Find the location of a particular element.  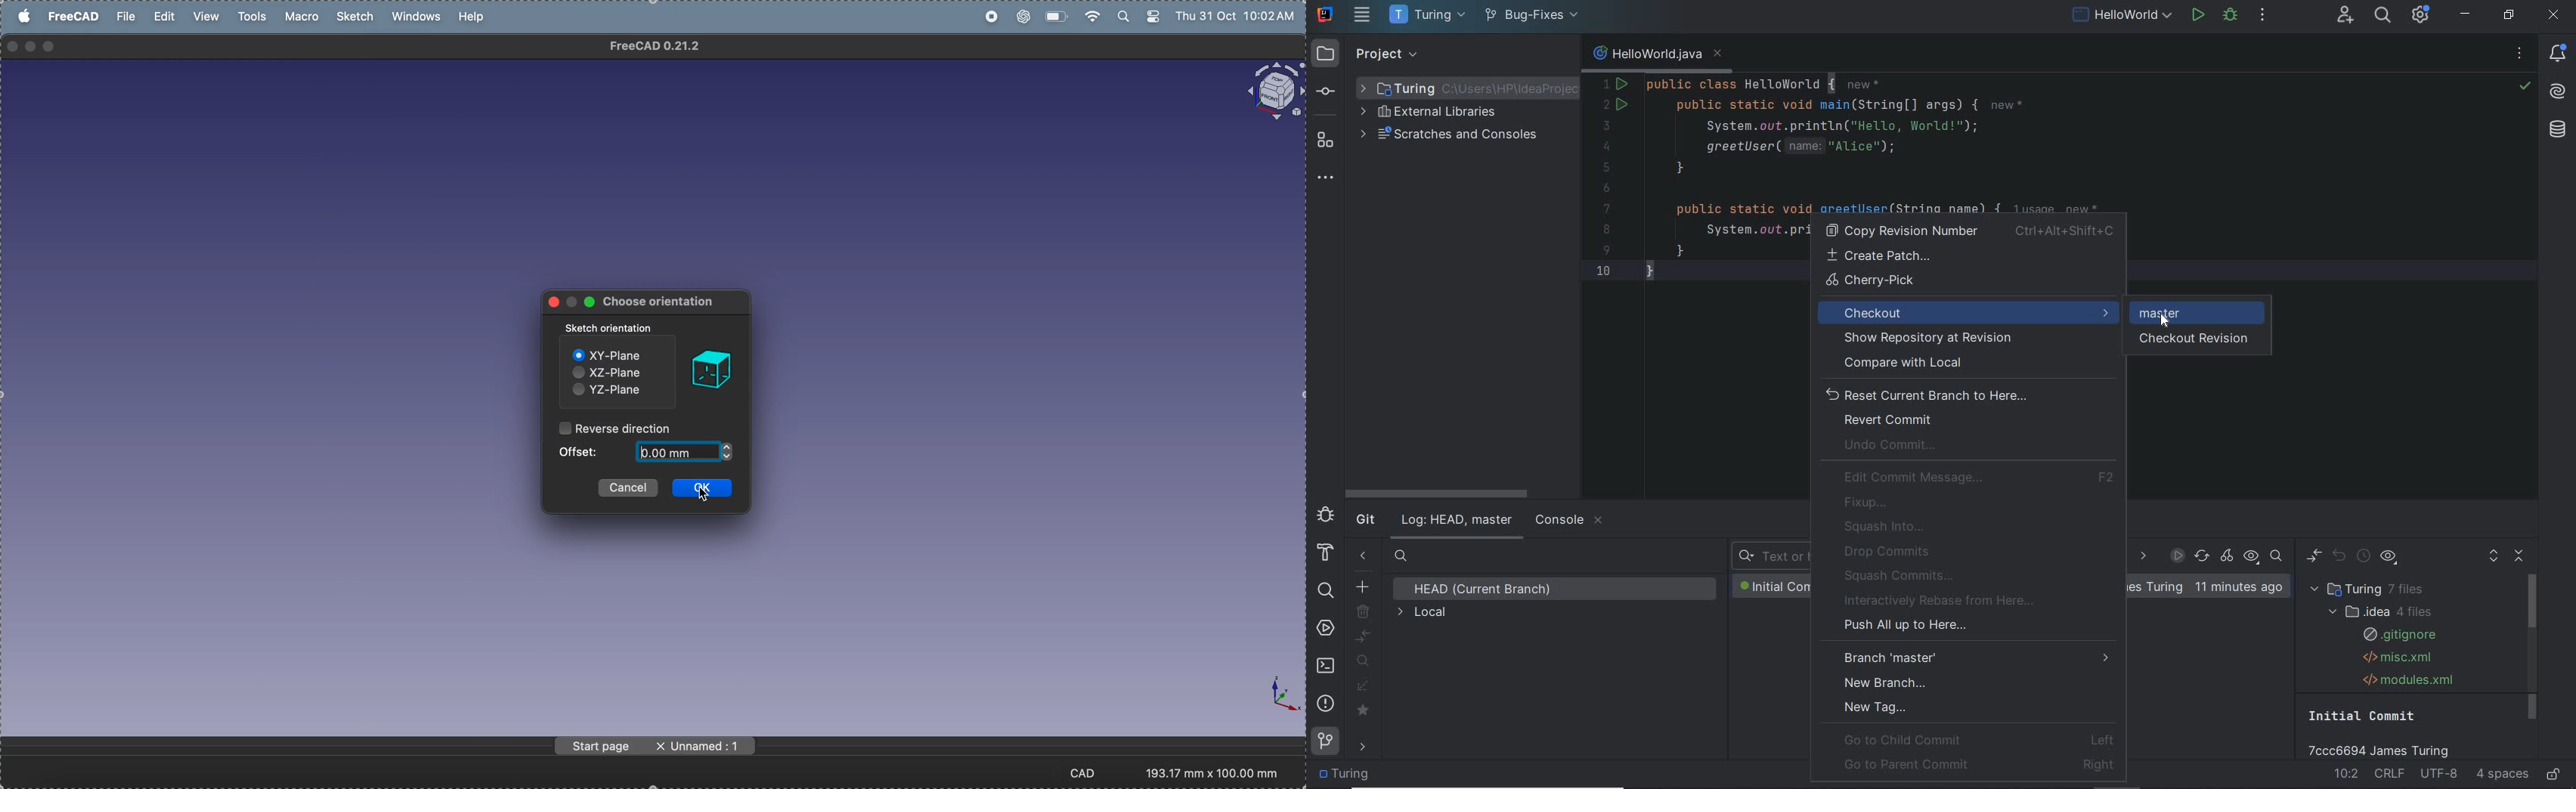

9 is located at coordinates (1606, 250).